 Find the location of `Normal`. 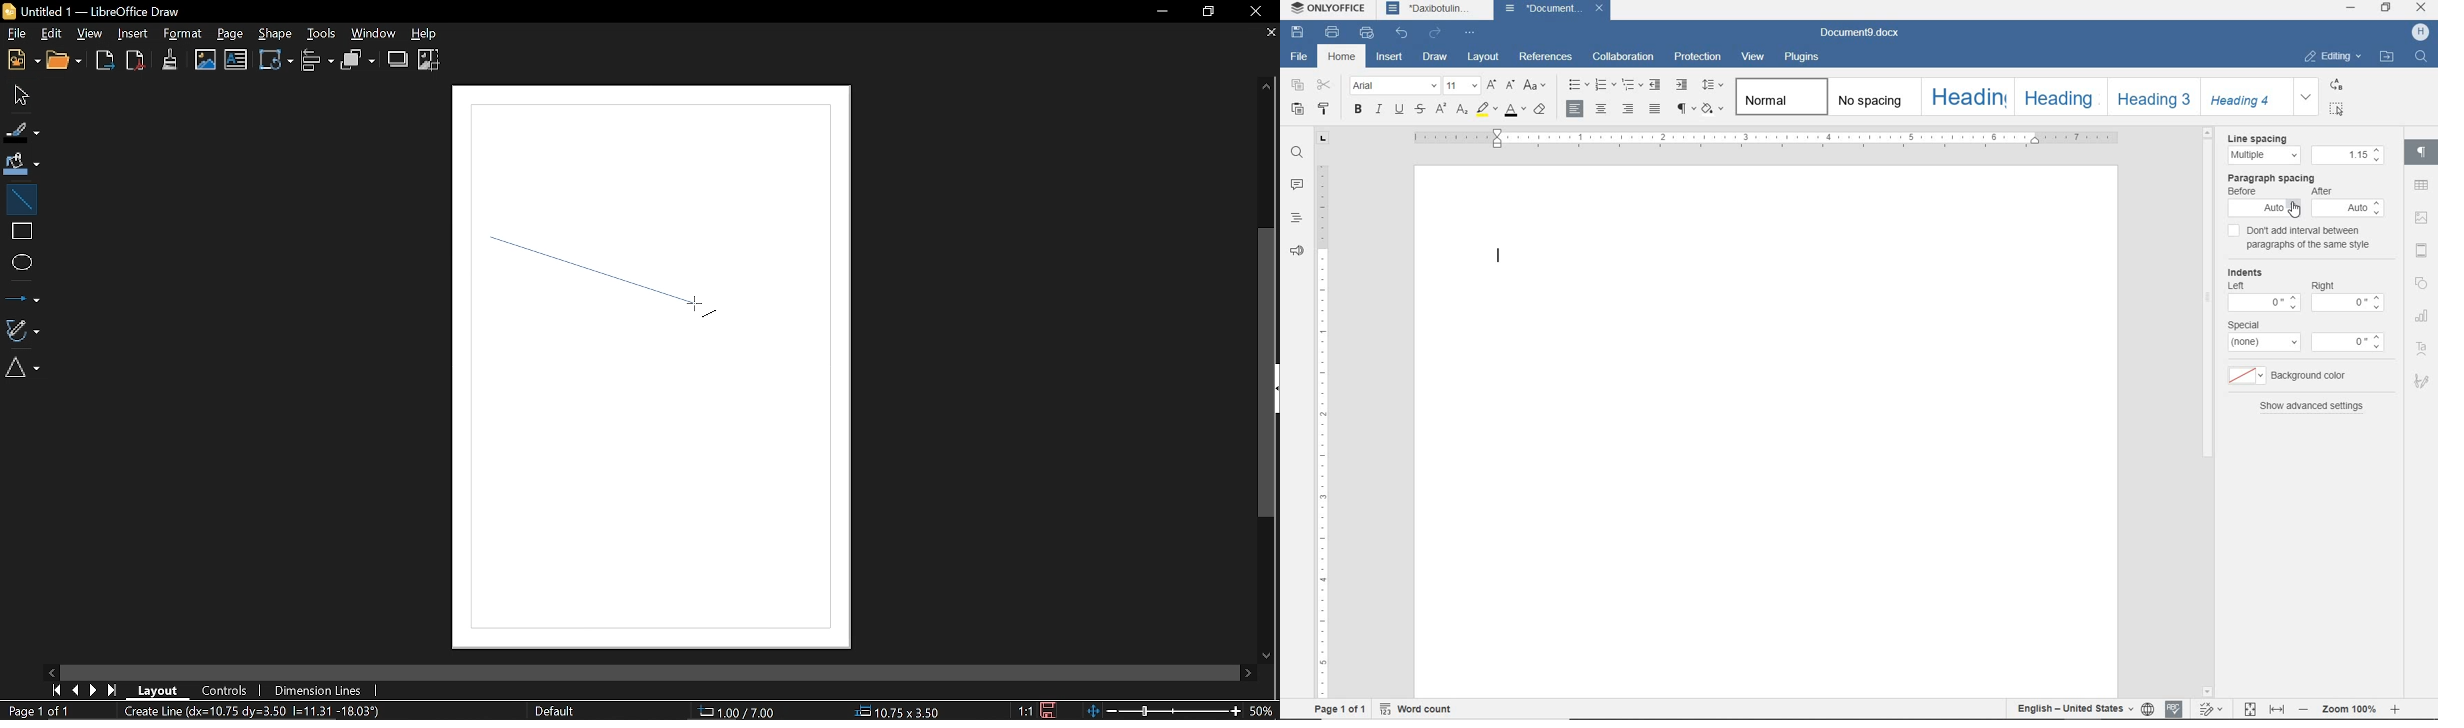

Normal is located at coordinates (1780, 97).